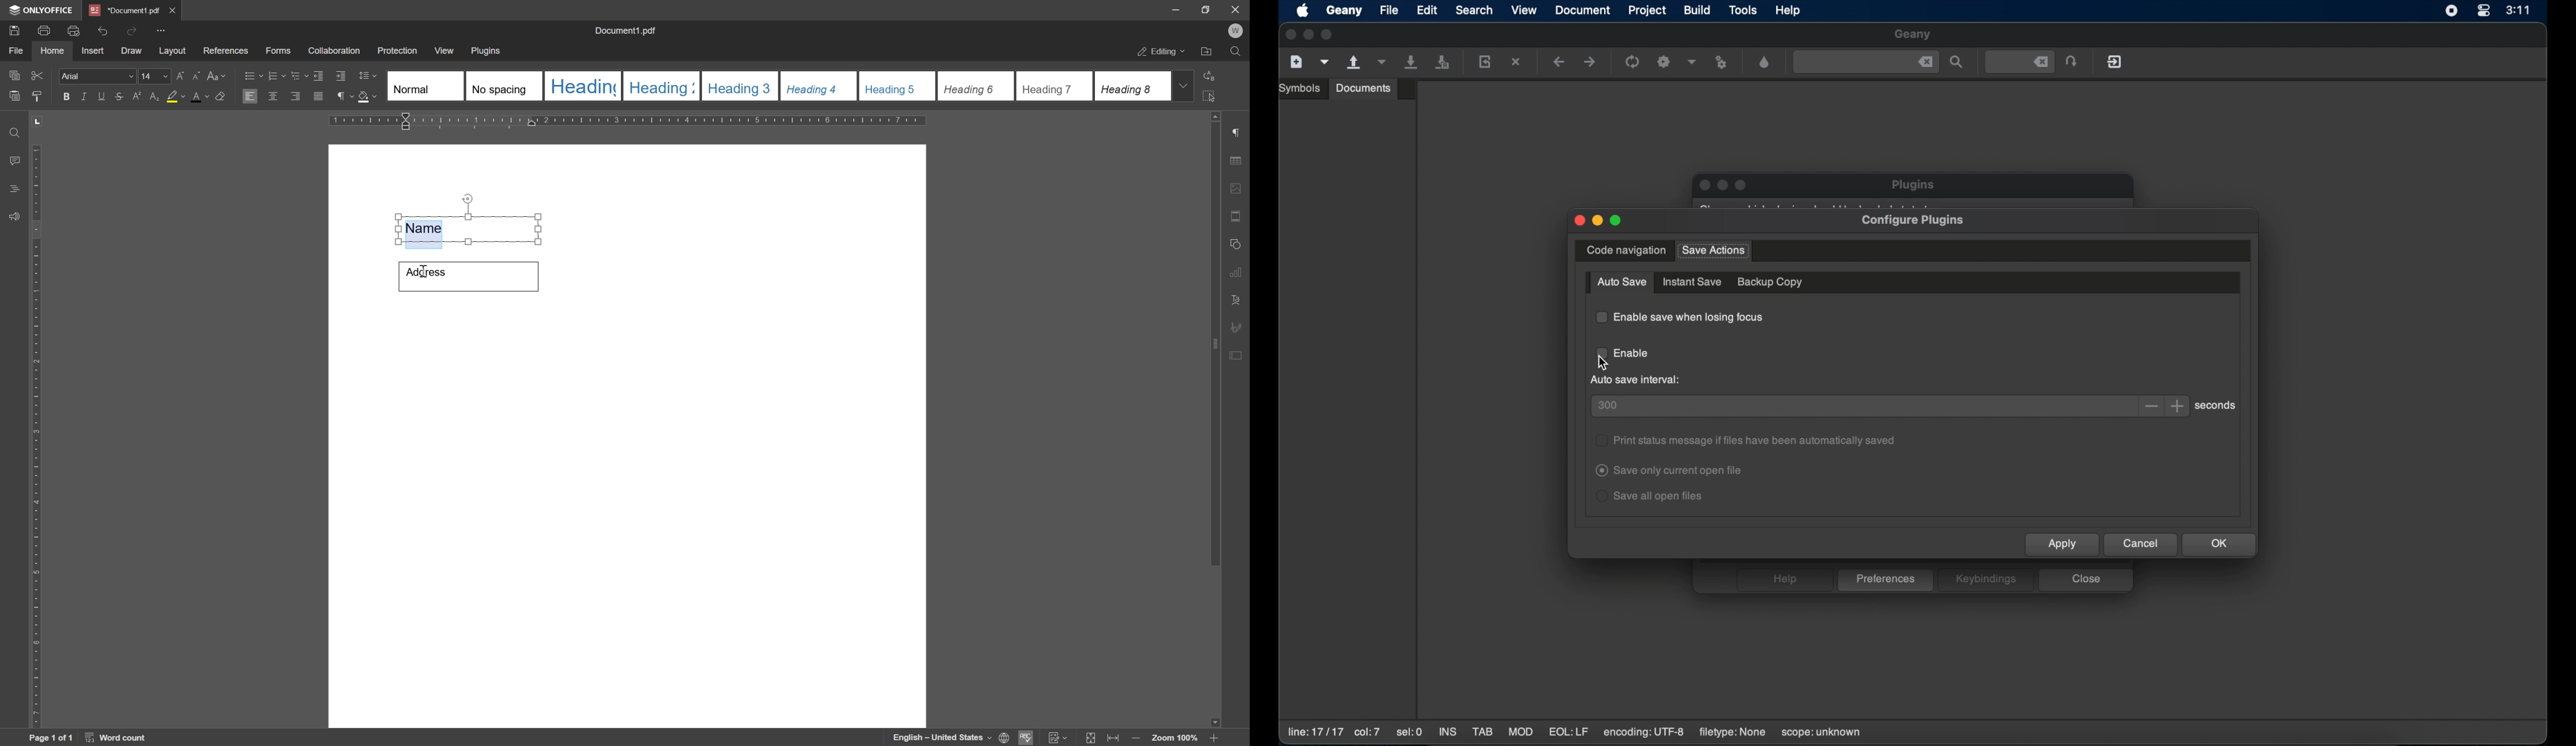  Describe the element at coordinates (37, 75) in the screenshot. I see `cut` at that location.